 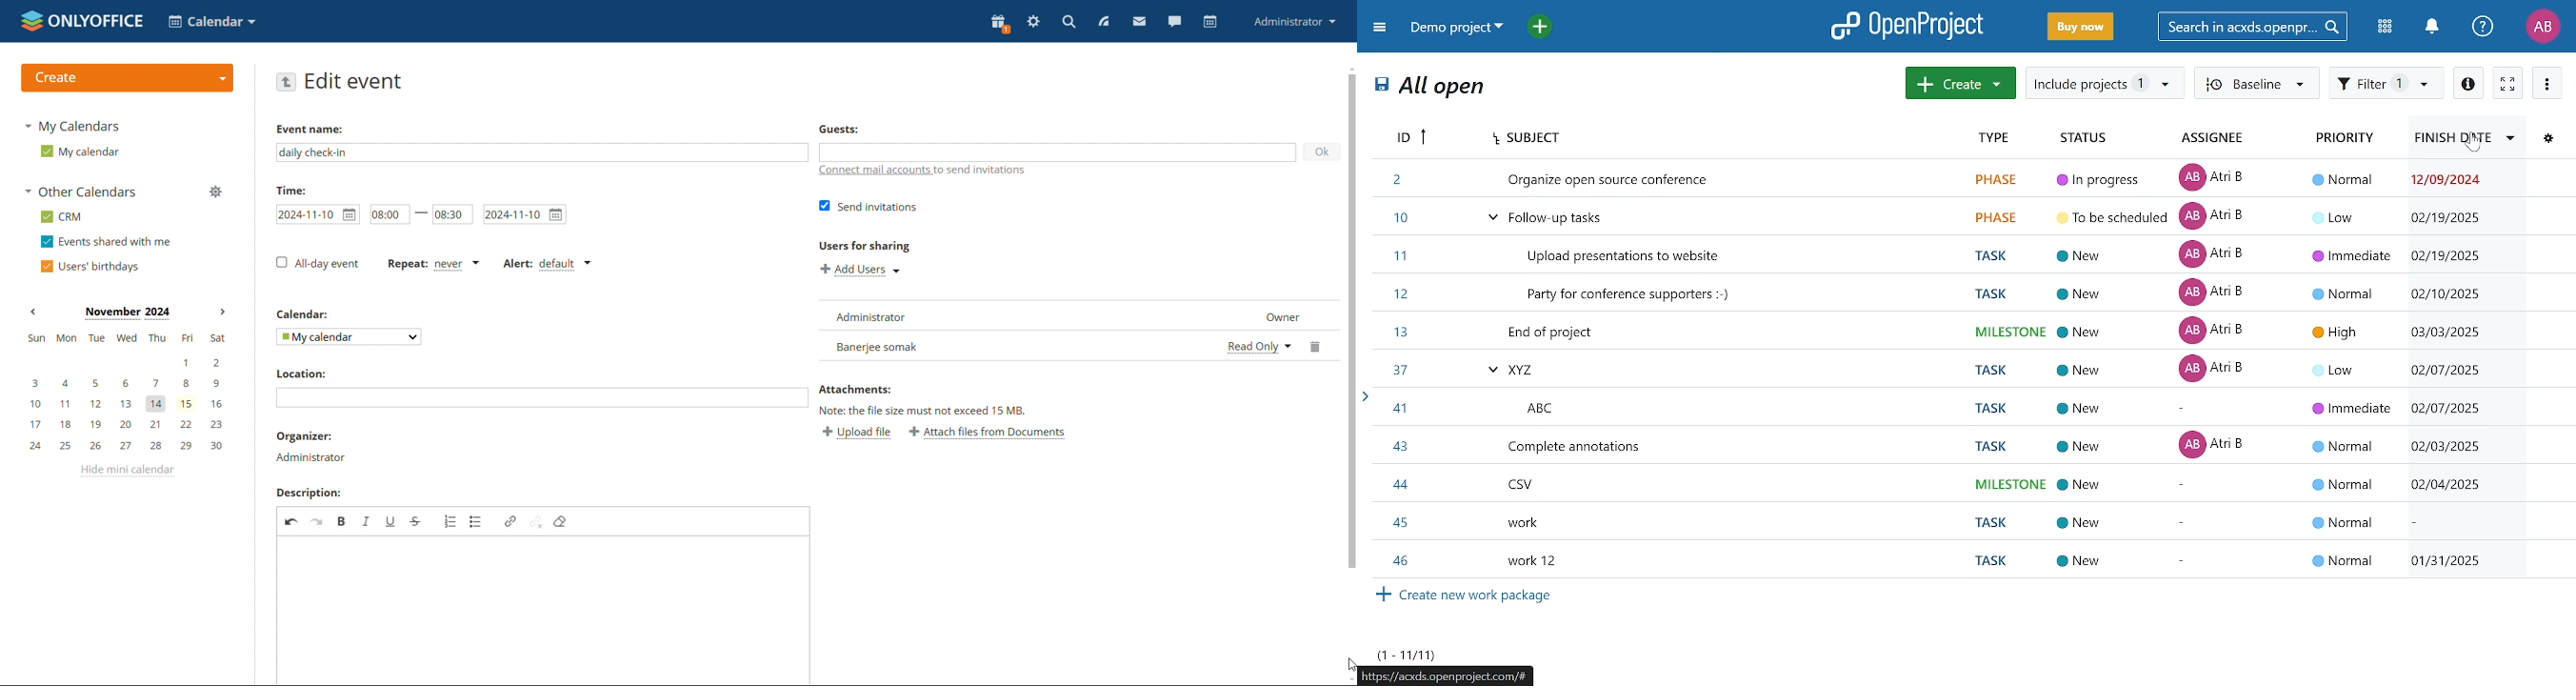 I want to click on delete user, so click(x=1316, y=347).